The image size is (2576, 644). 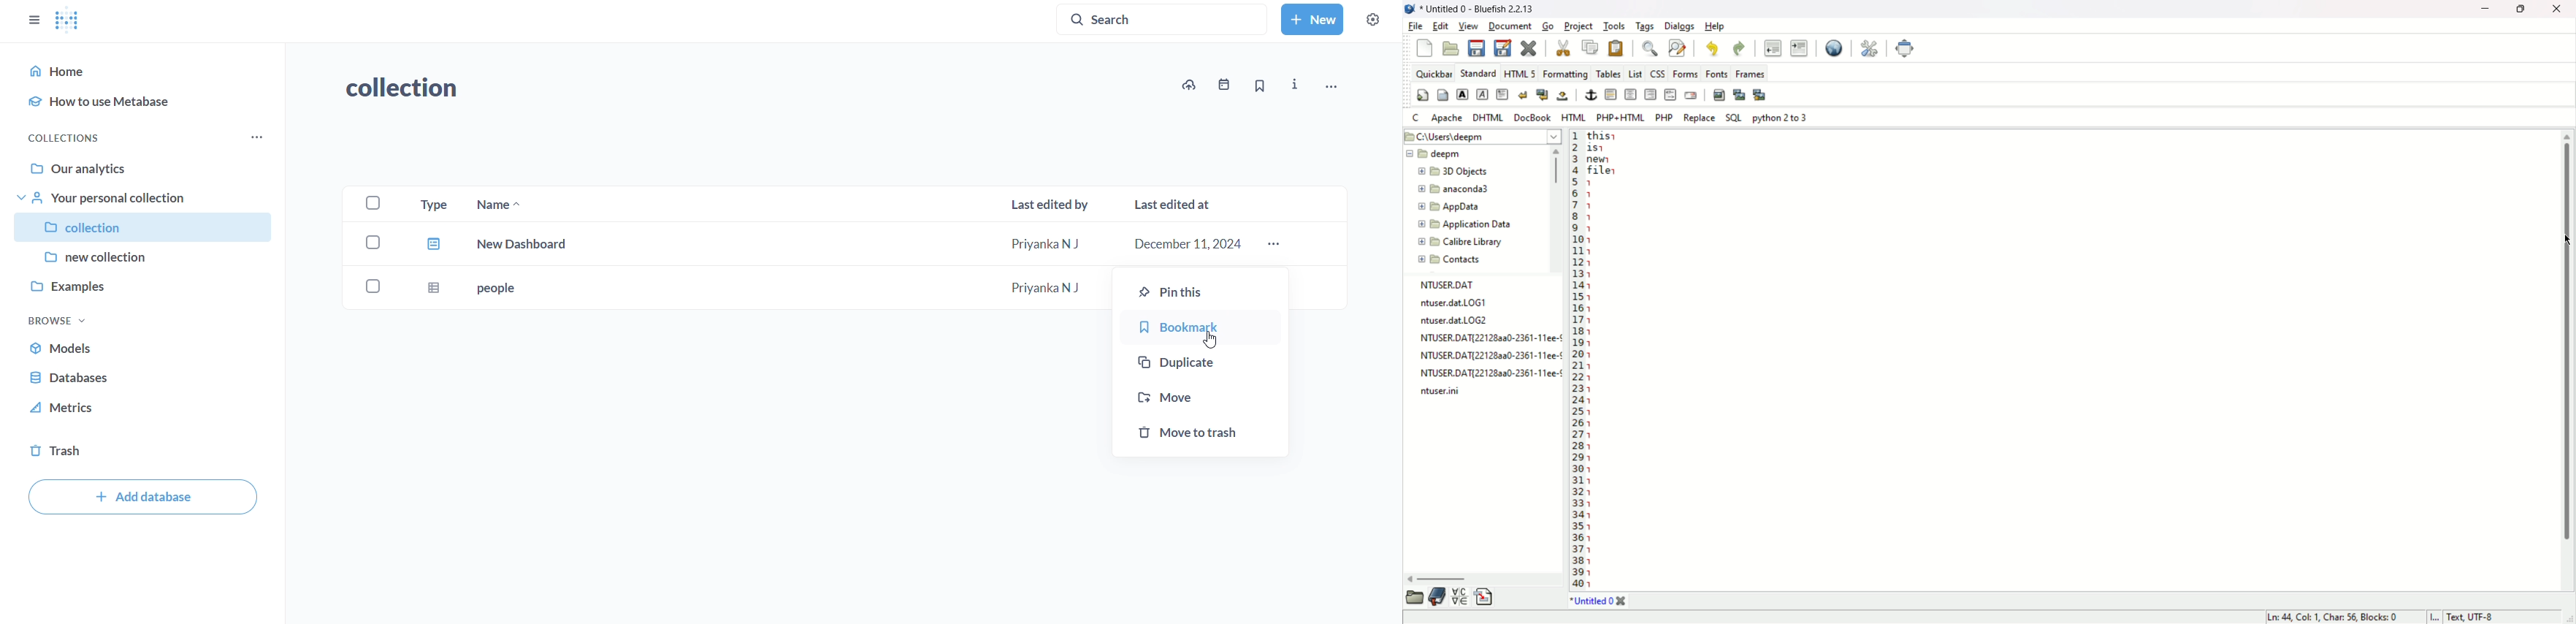 I want to click on editor, so click(x=2060, y=360).